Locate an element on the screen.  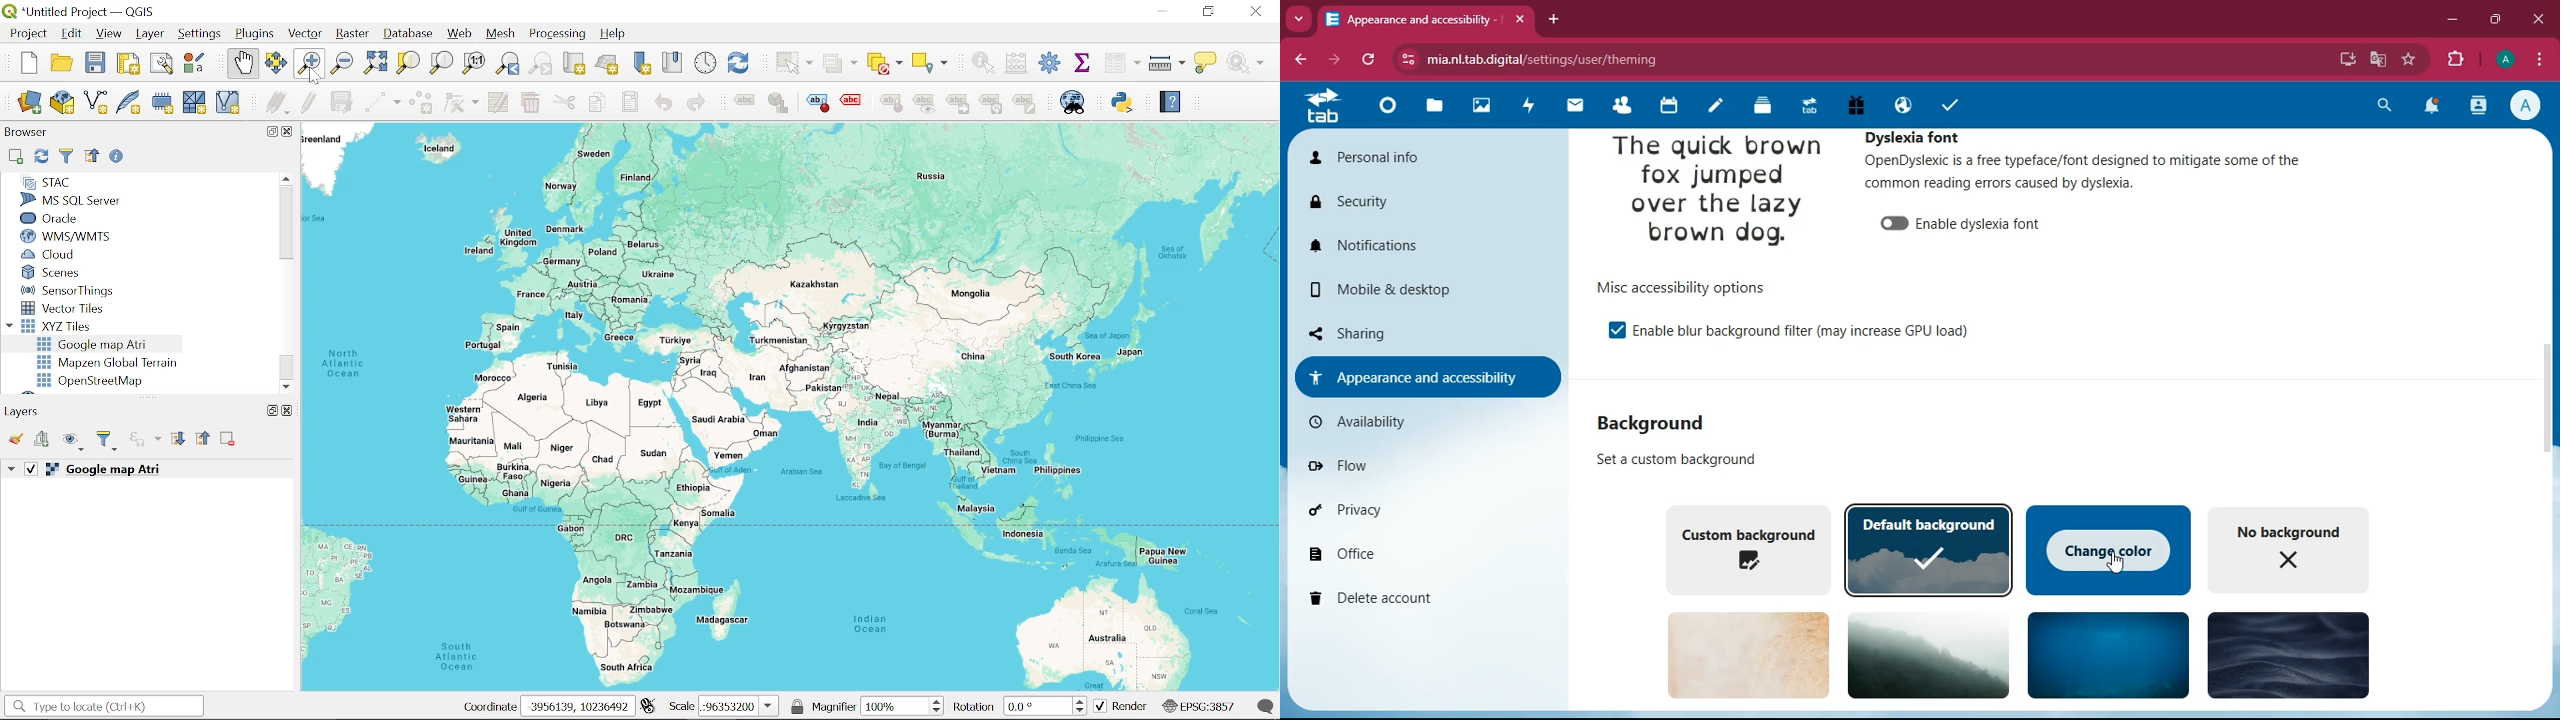
enable the background filter (may increase GPU load) is located at coordinates (1811, 332).